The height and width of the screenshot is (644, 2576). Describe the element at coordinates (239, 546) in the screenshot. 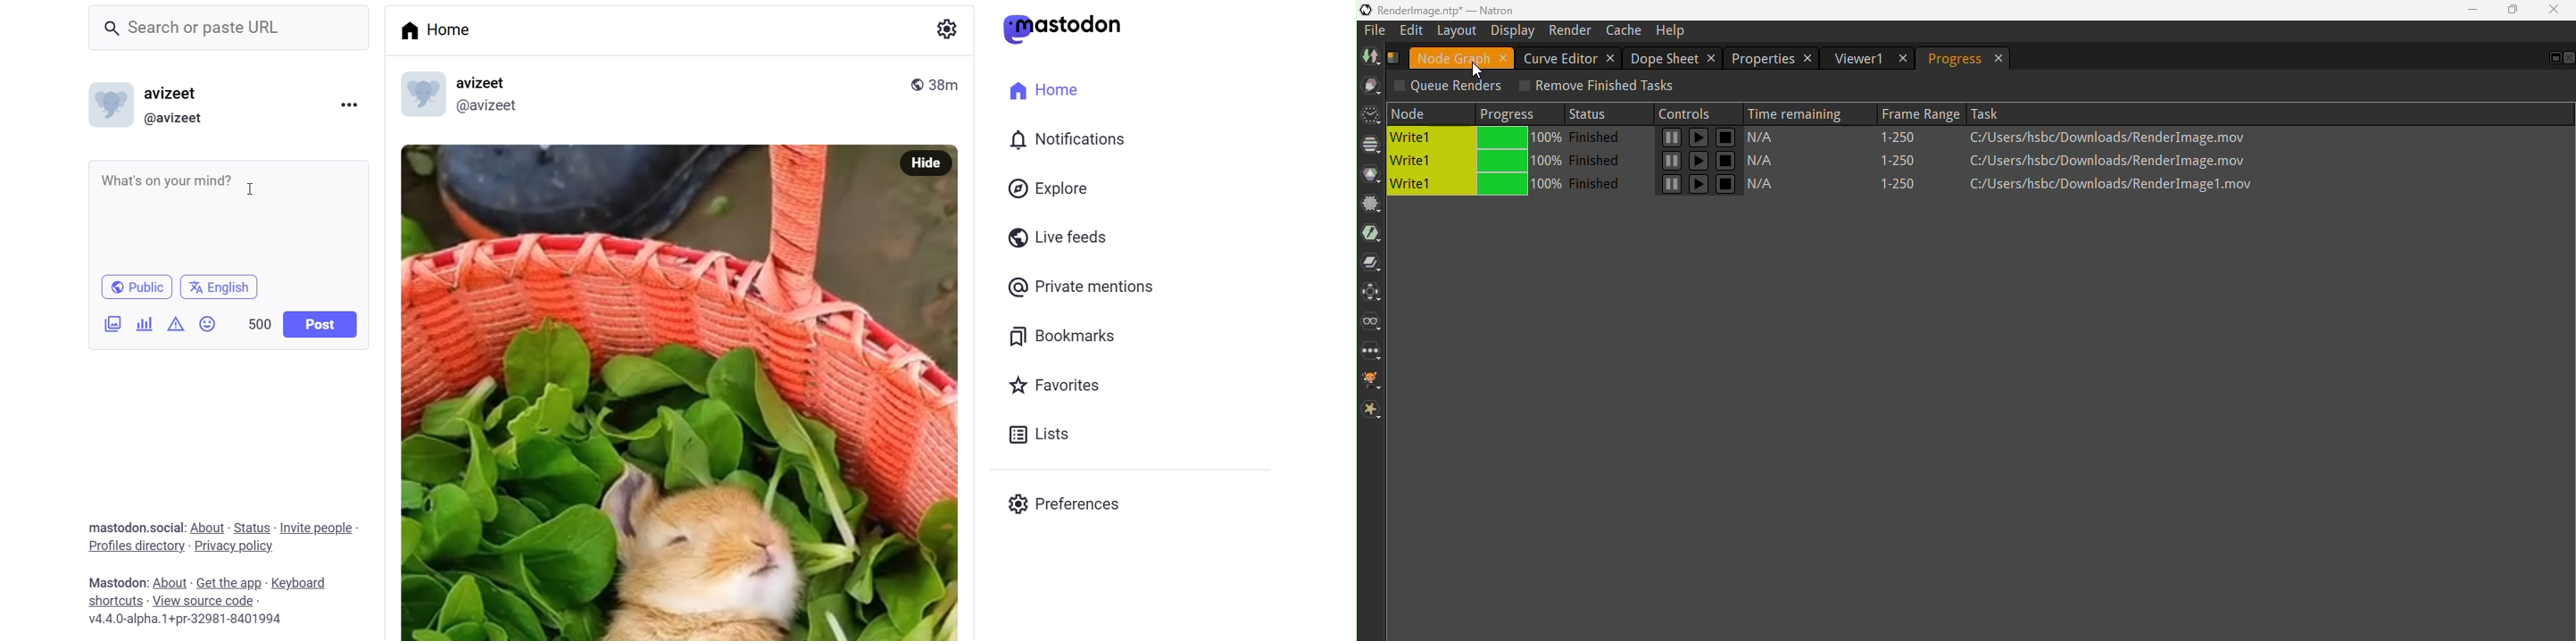

I see `Privacy policy` at that location.